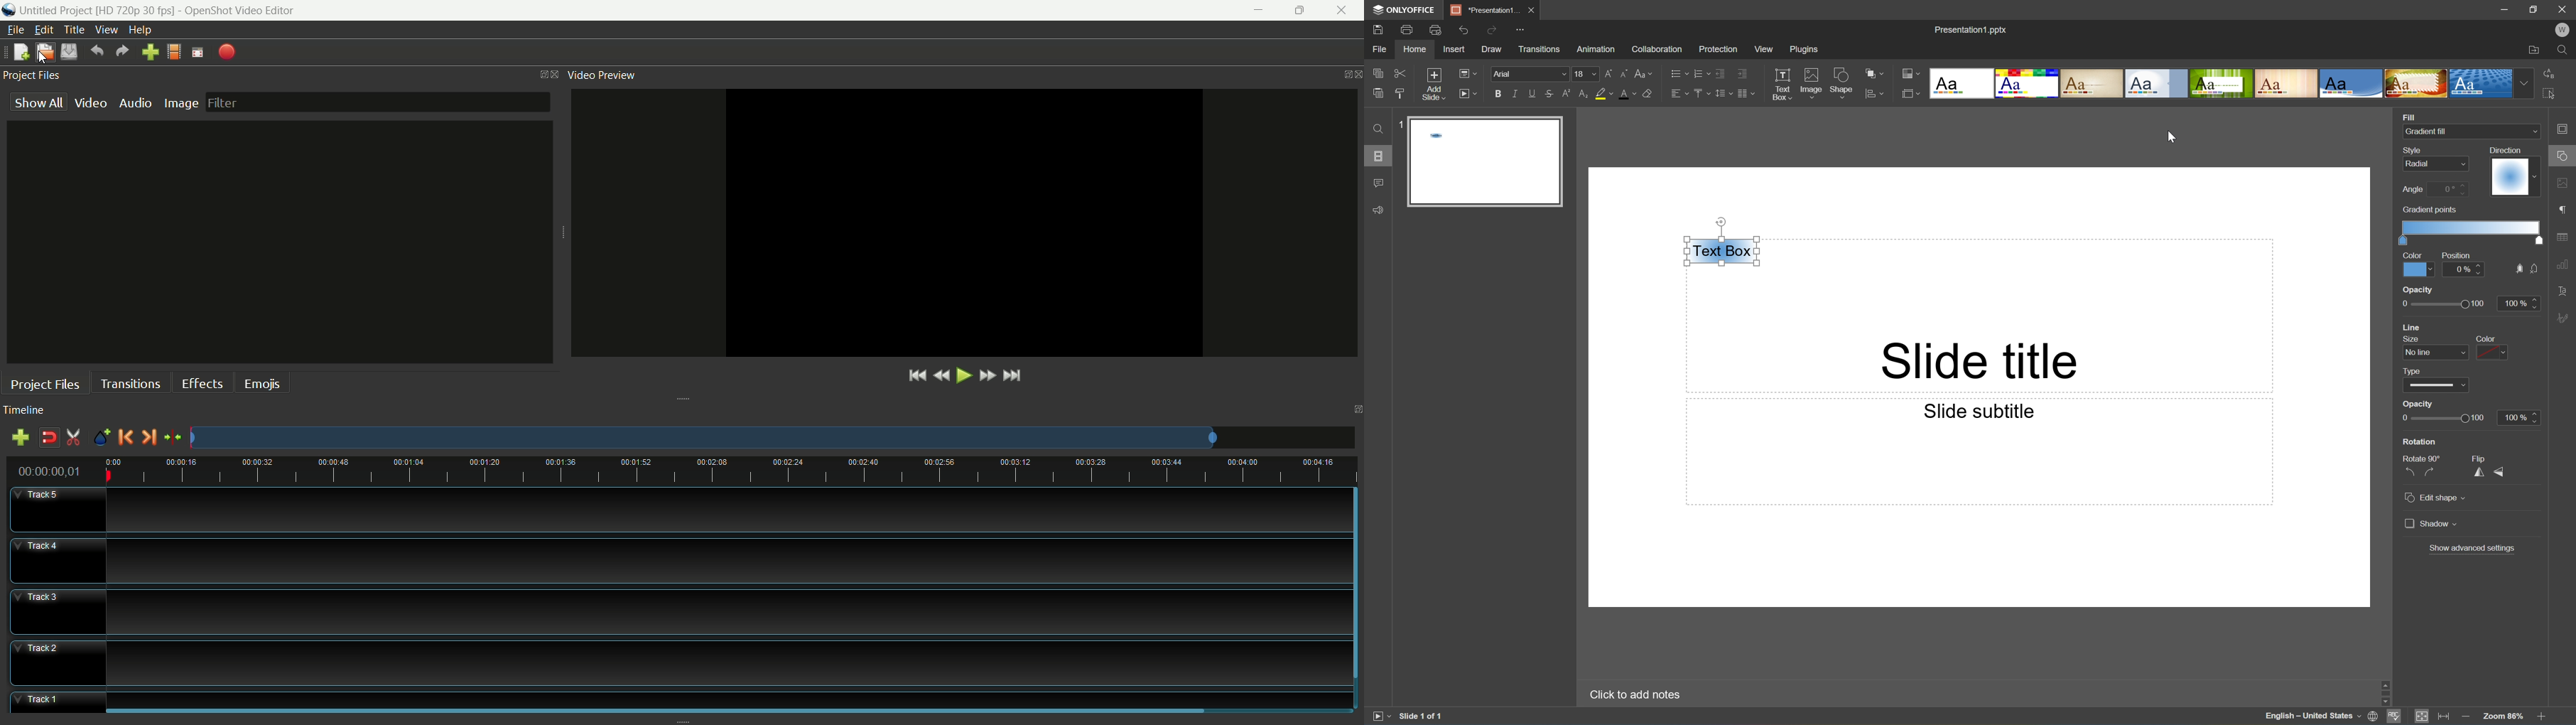  What do you see at coordinates (2522, 83) in the screenshot?
I see `Drop Down` at bounding box center [2522, 83].